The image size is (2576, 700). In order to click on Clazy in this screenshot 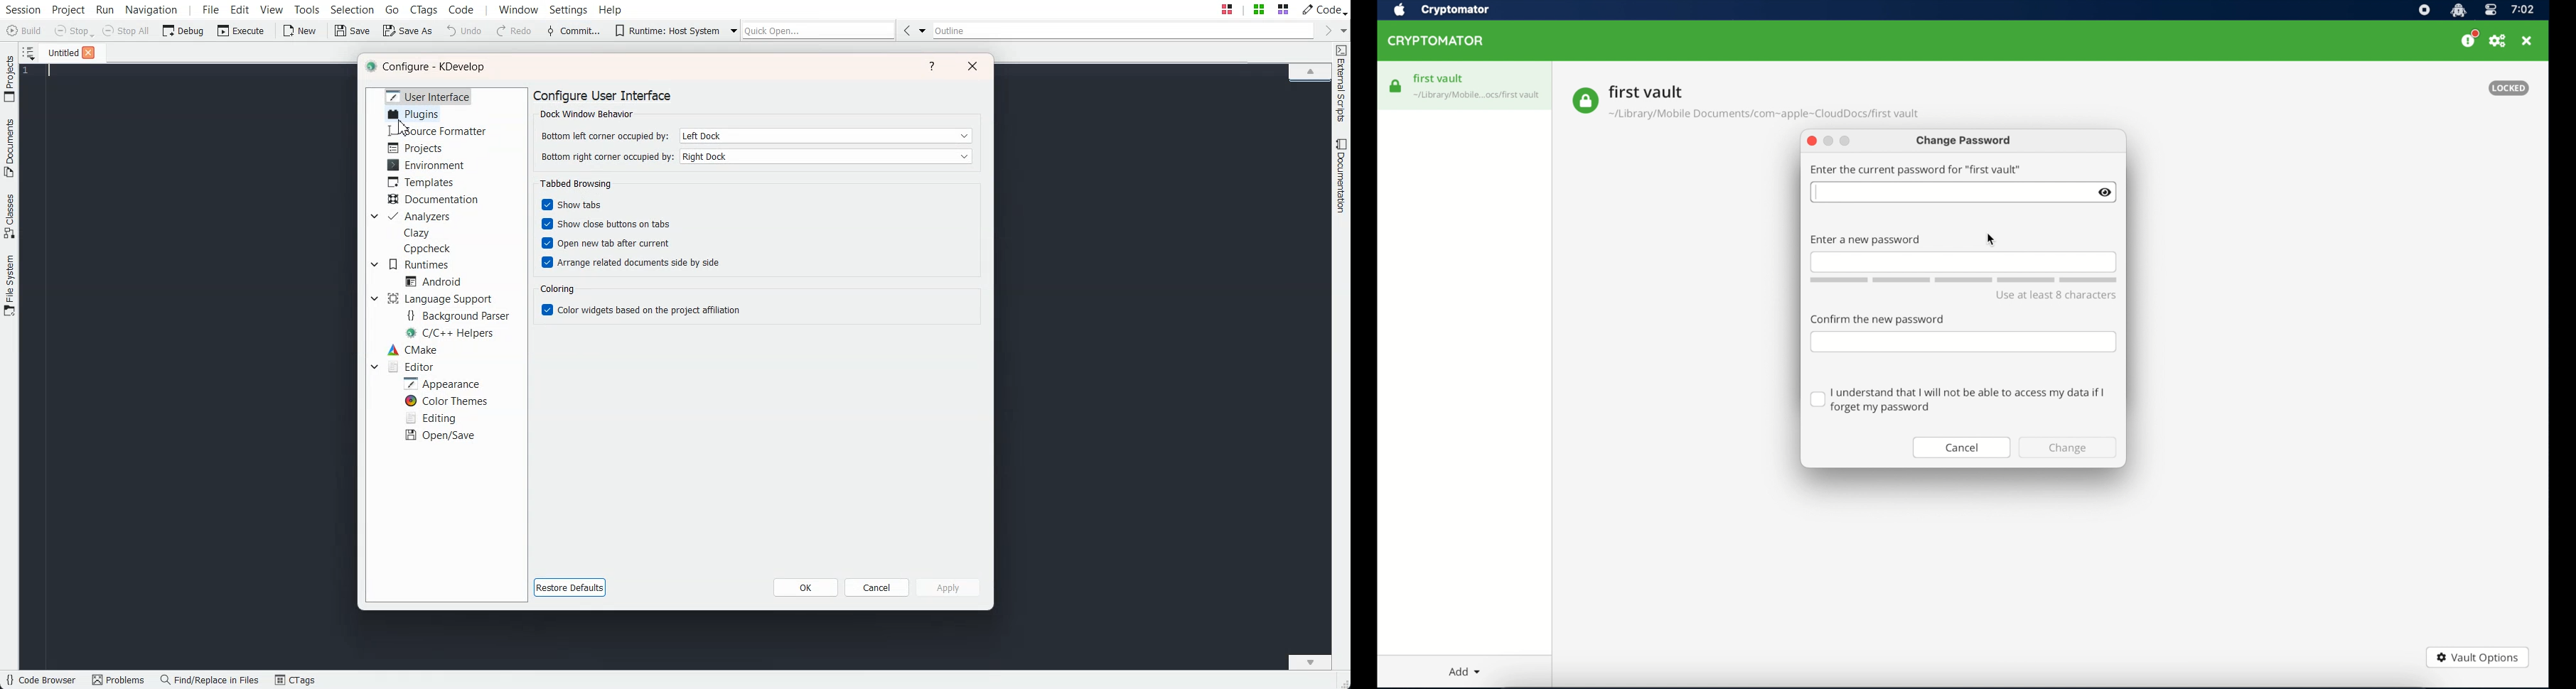, I will do `click(417, 233)`.